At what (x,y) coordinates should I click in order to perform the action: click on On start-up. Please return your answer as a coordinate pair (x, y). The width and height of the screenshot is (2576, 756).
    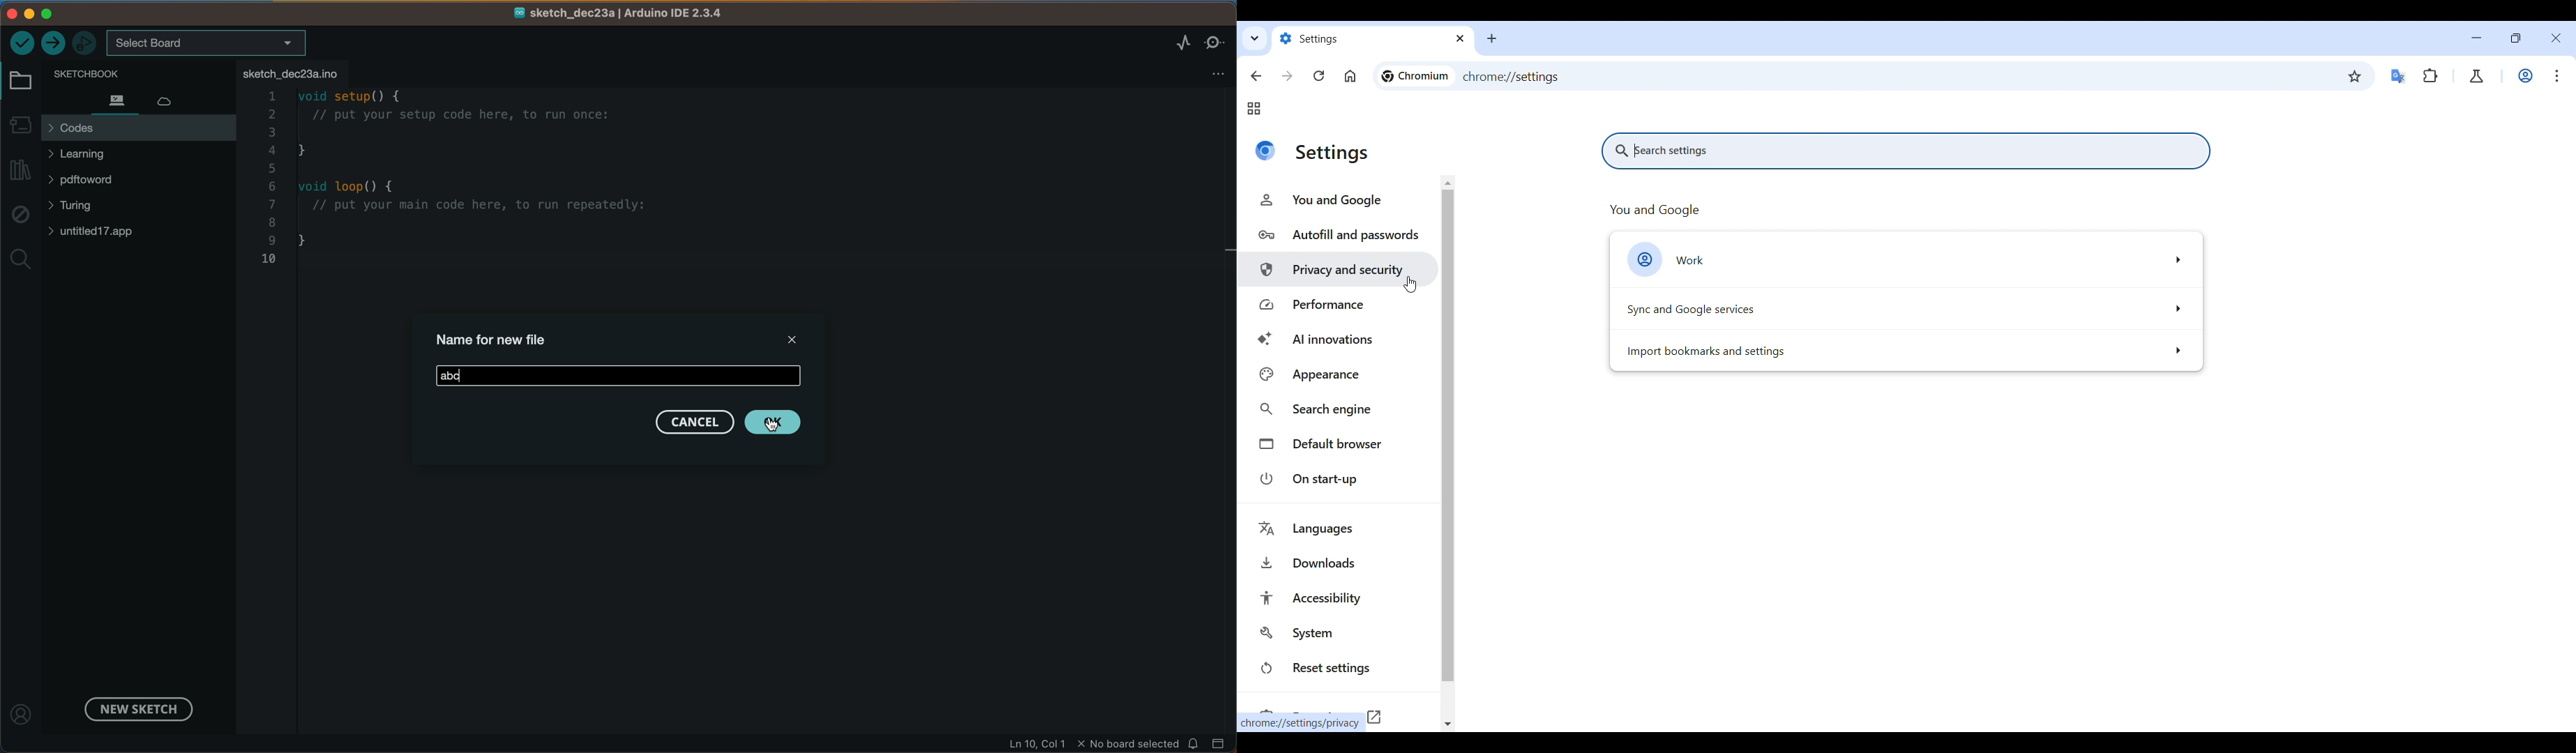
    Looking at the image, I should click on (1340, 479).